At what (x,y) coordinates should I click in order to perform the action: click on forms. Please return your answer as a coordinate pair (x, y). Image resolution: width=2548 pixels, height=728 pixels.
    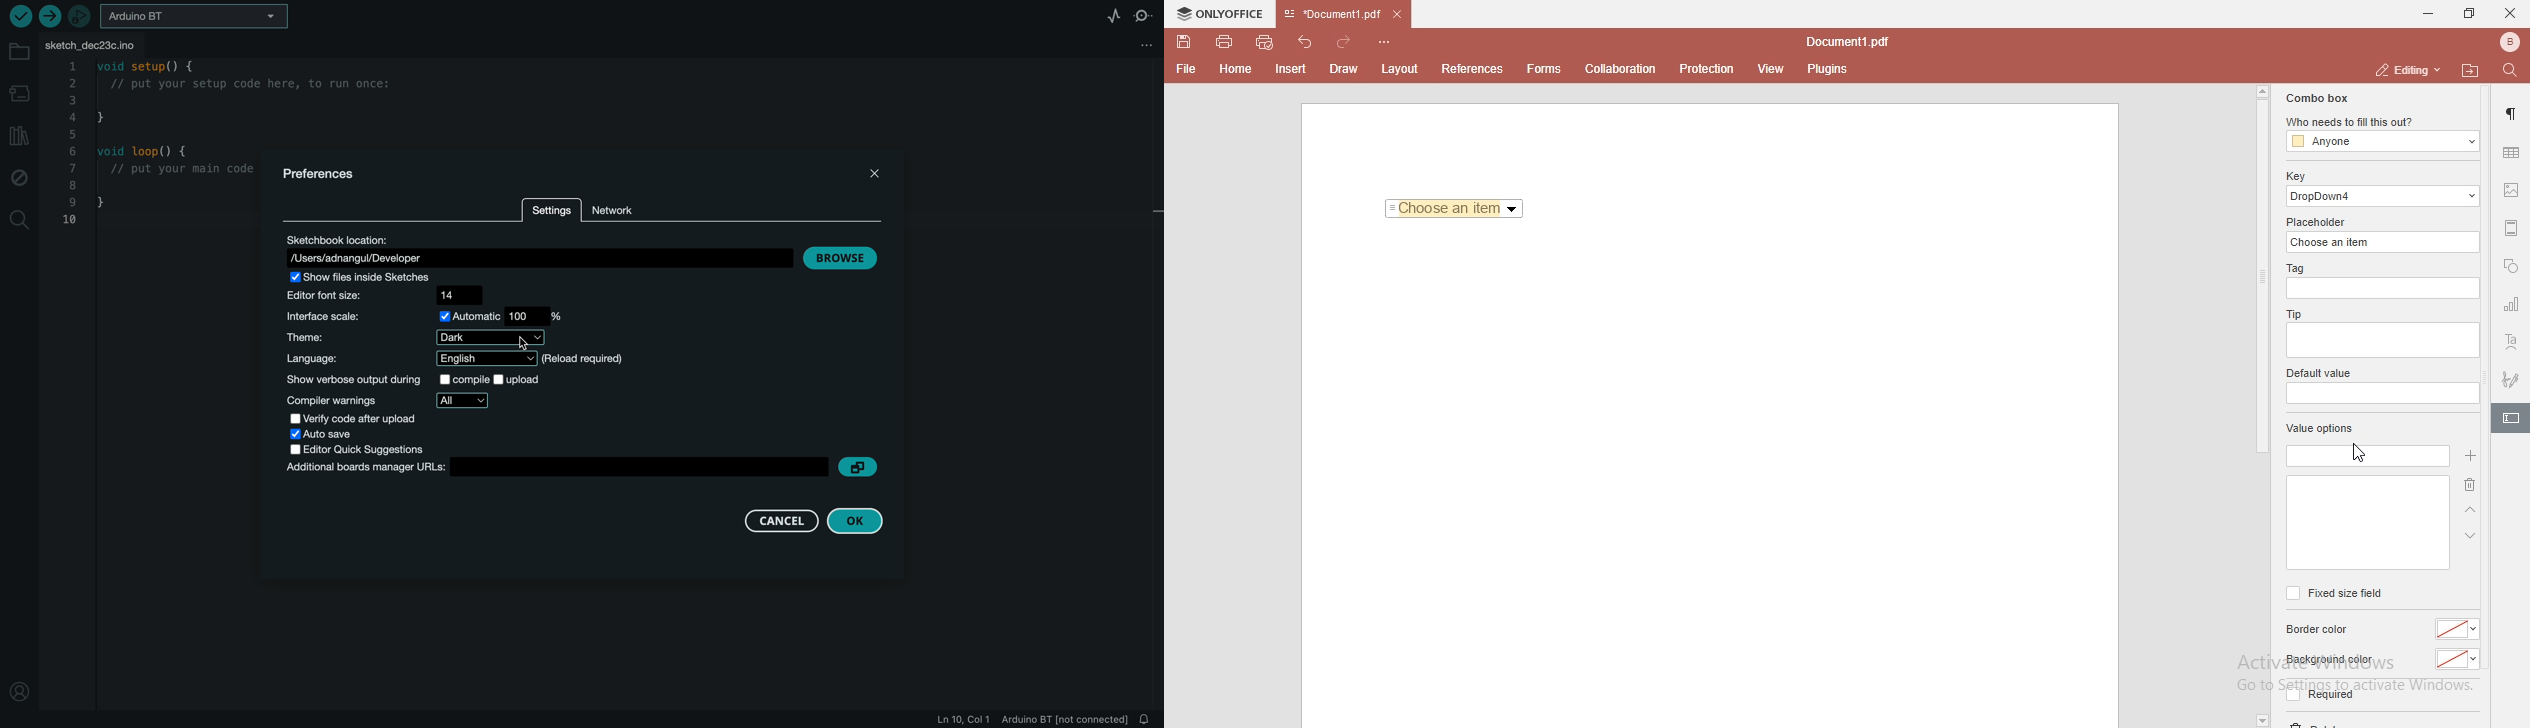
    Looking at the image, I should click on (1544, 69).